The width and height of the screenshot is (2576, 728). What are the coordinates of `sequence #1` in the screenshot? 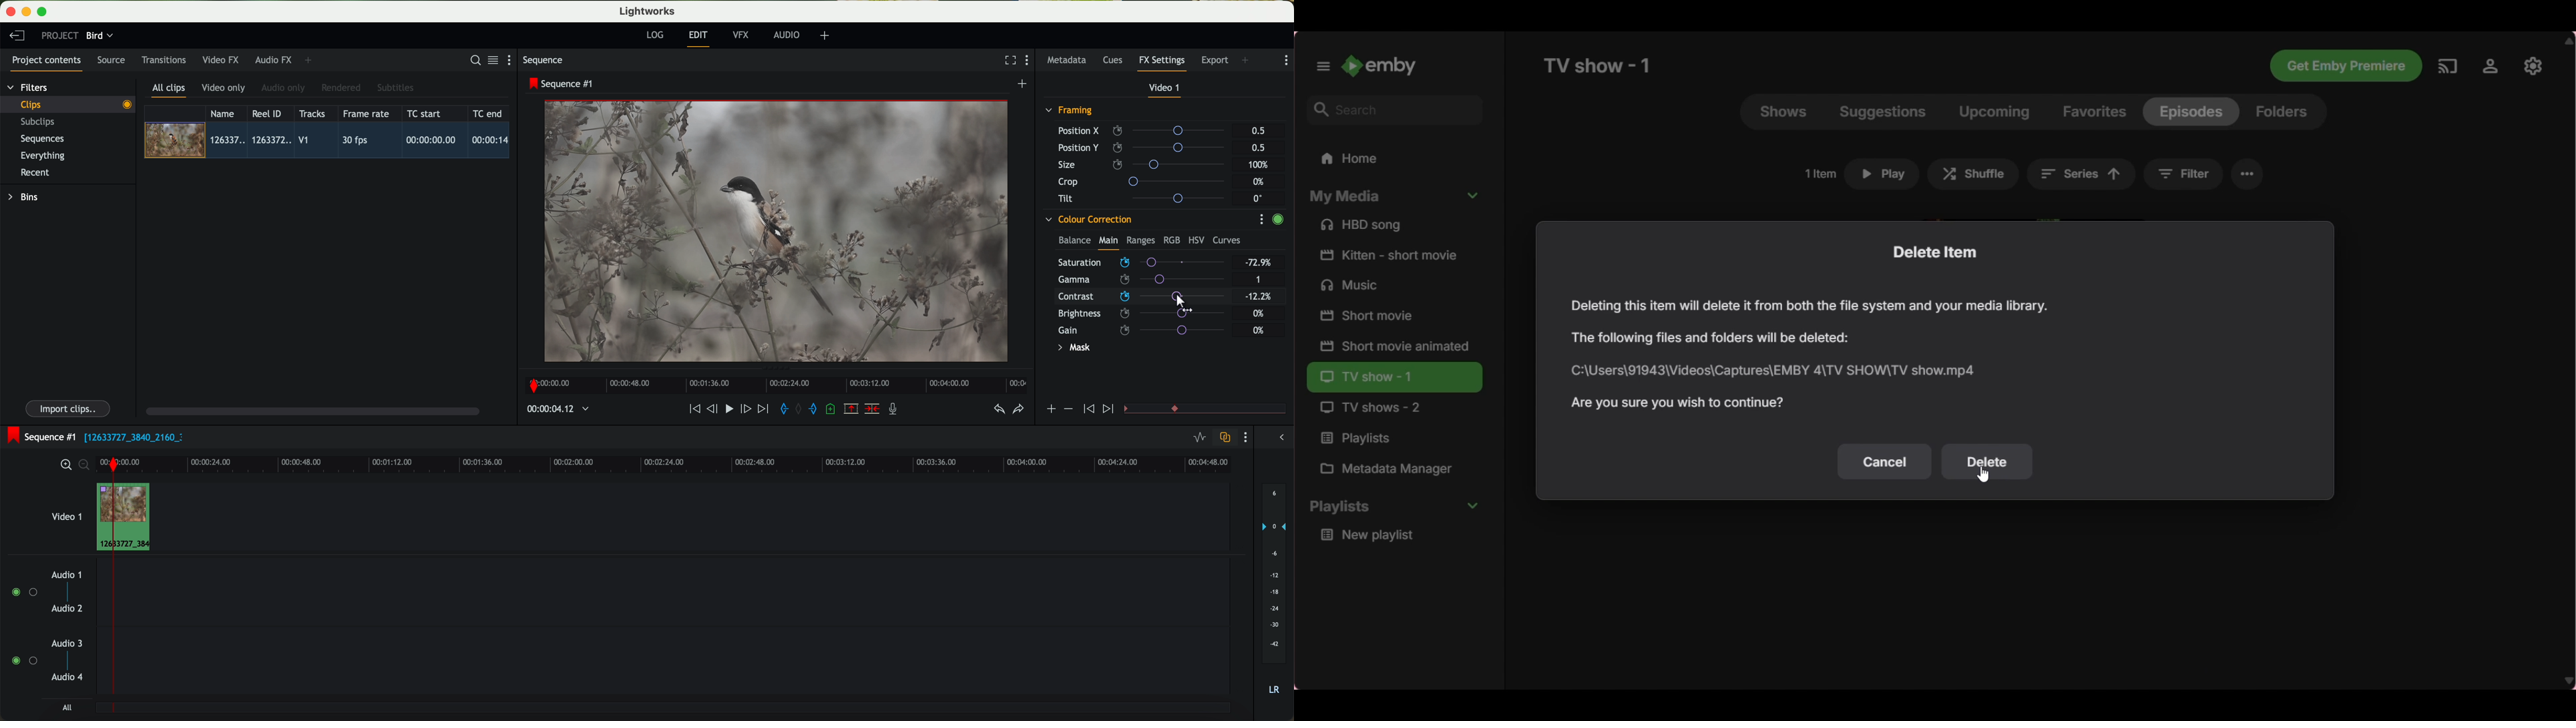 It's located at (562, 84).